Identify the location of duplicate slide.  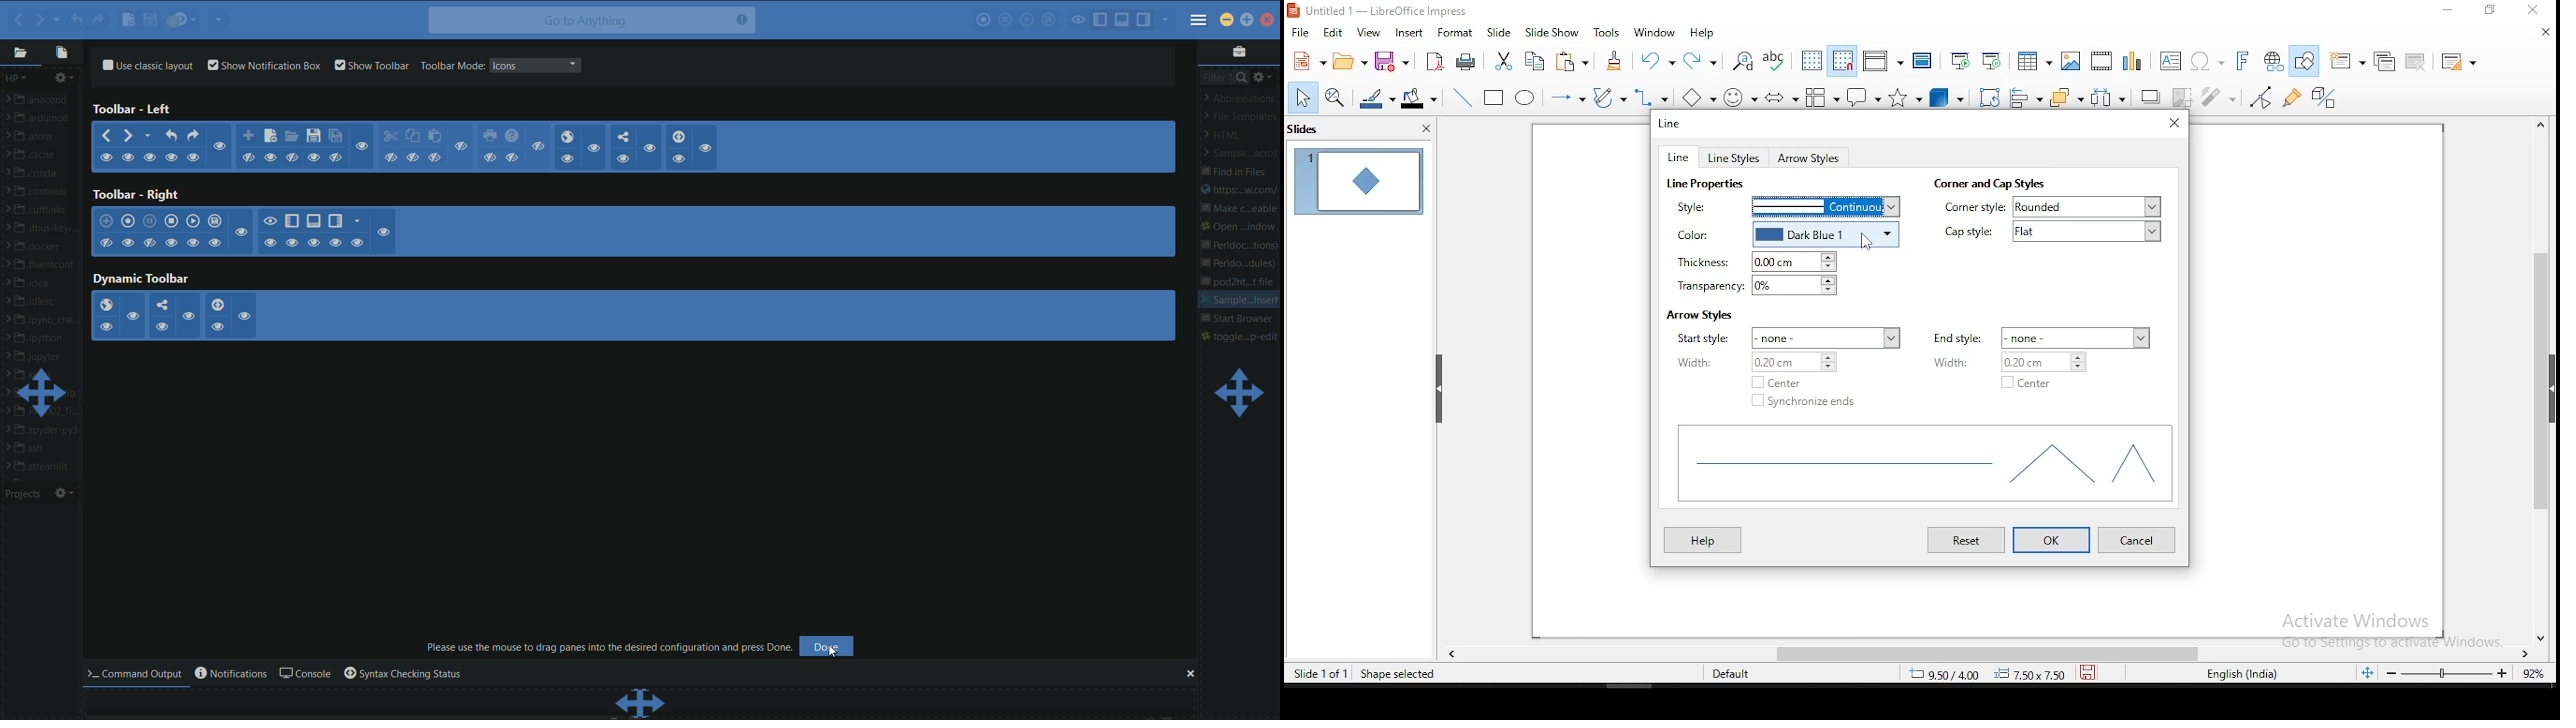
(2381, 62).